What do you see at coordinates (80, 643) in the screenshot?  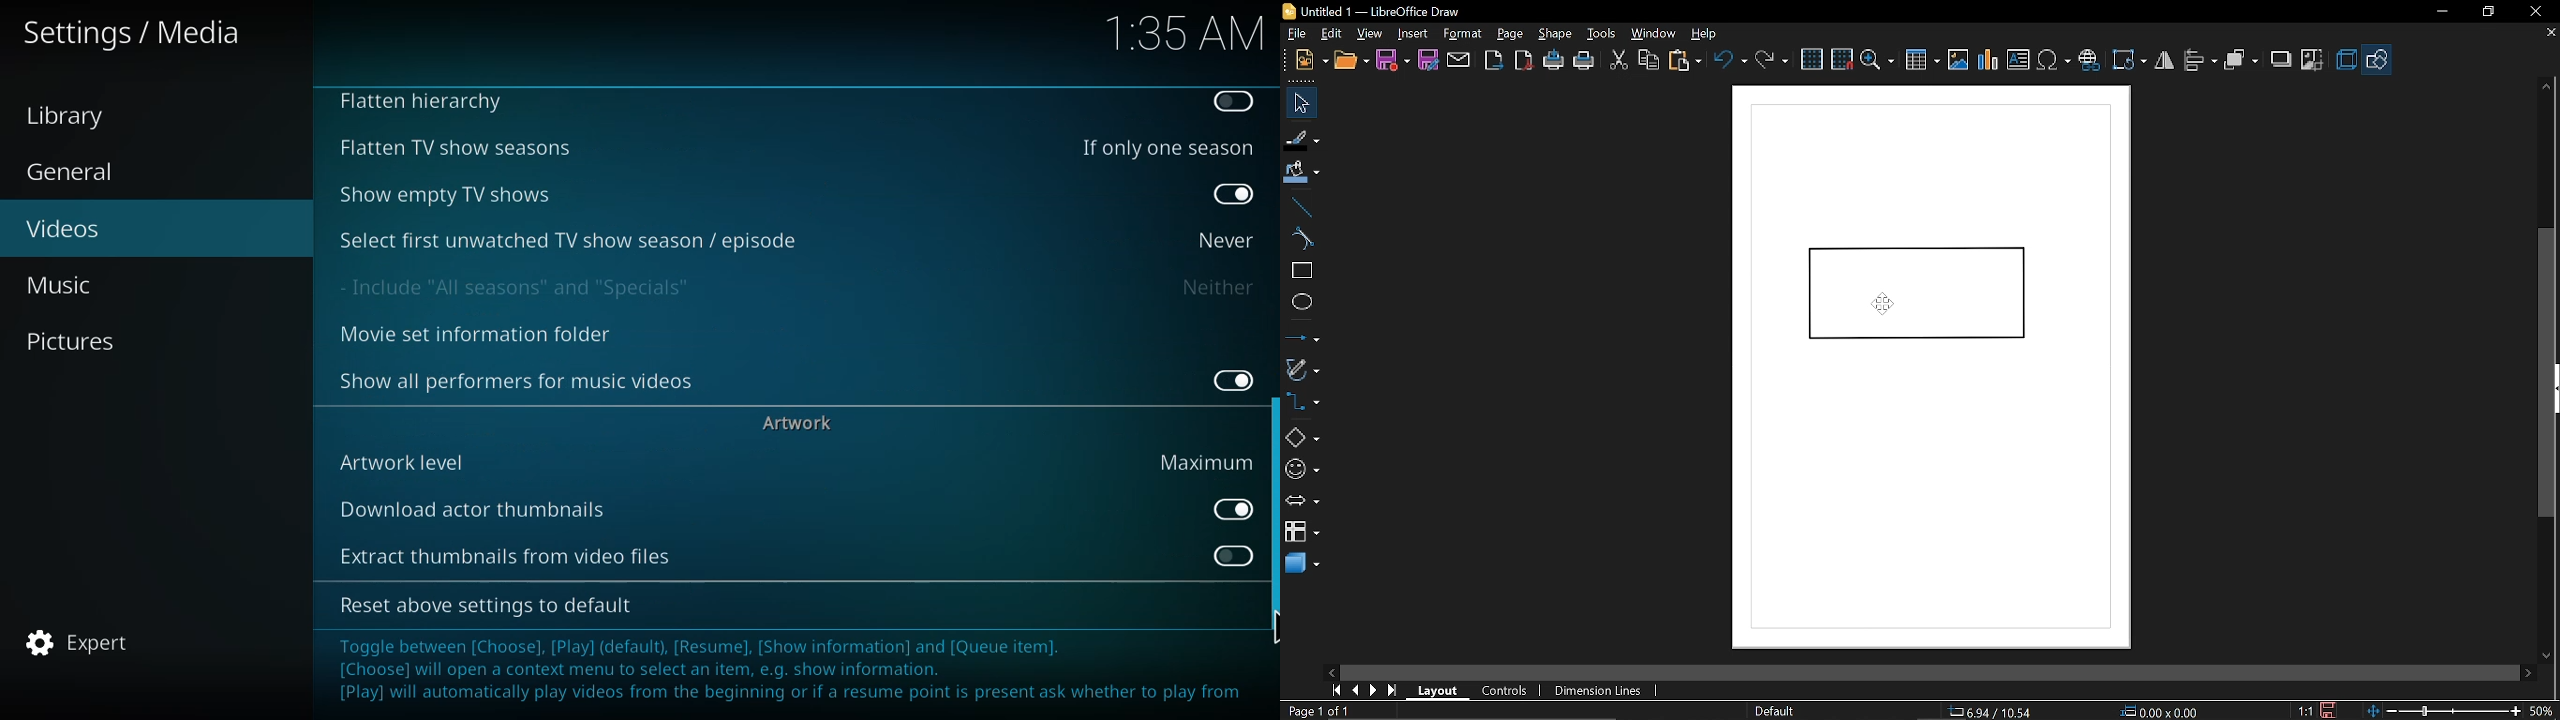 I see `expert` at bounding box center [80, 643].